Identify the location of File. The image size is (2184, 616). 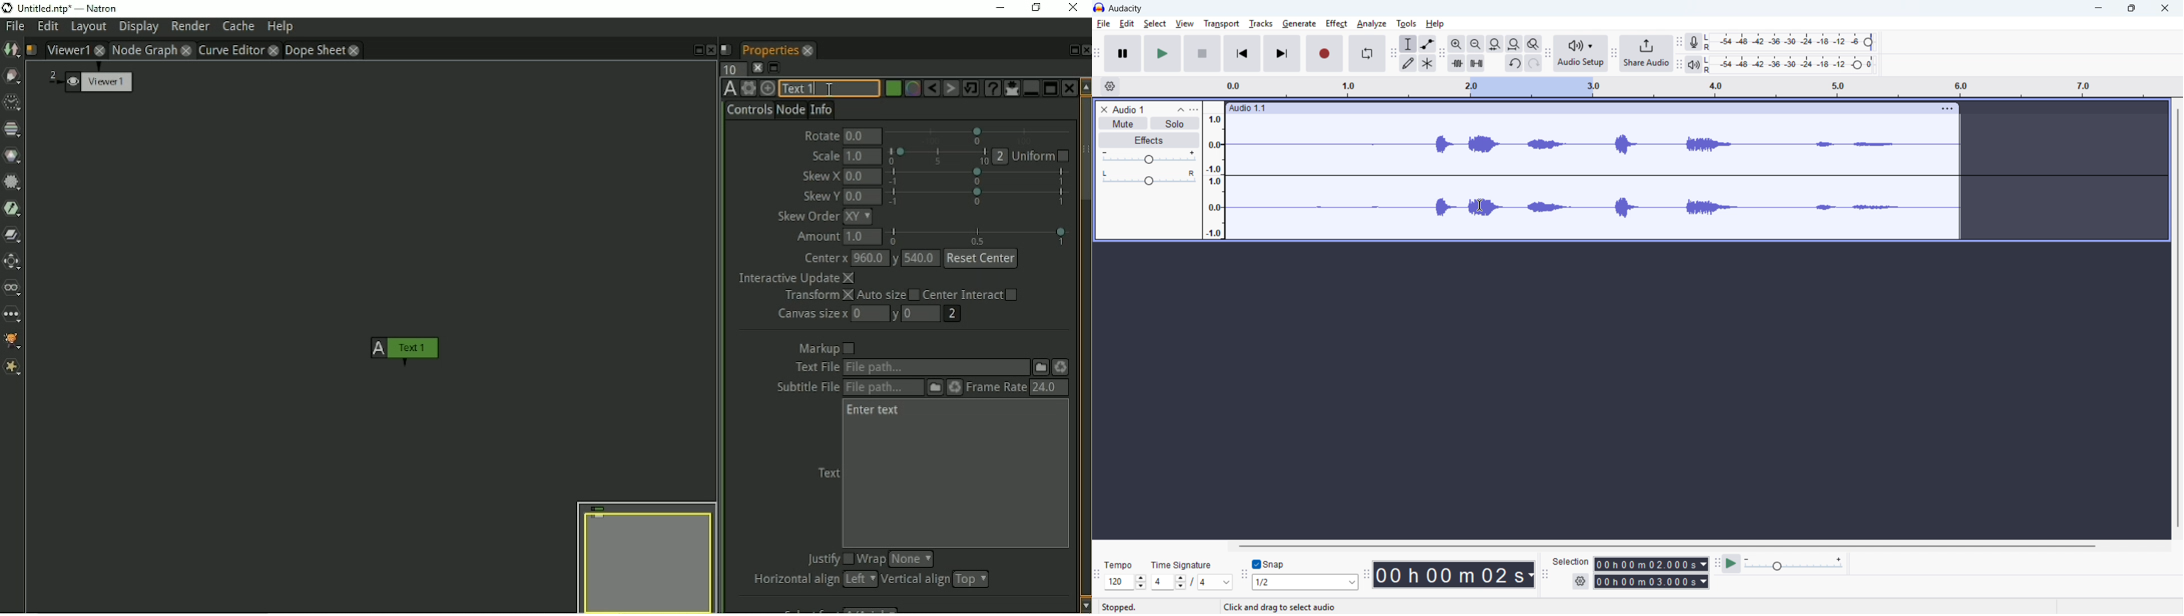
(1103, 24).